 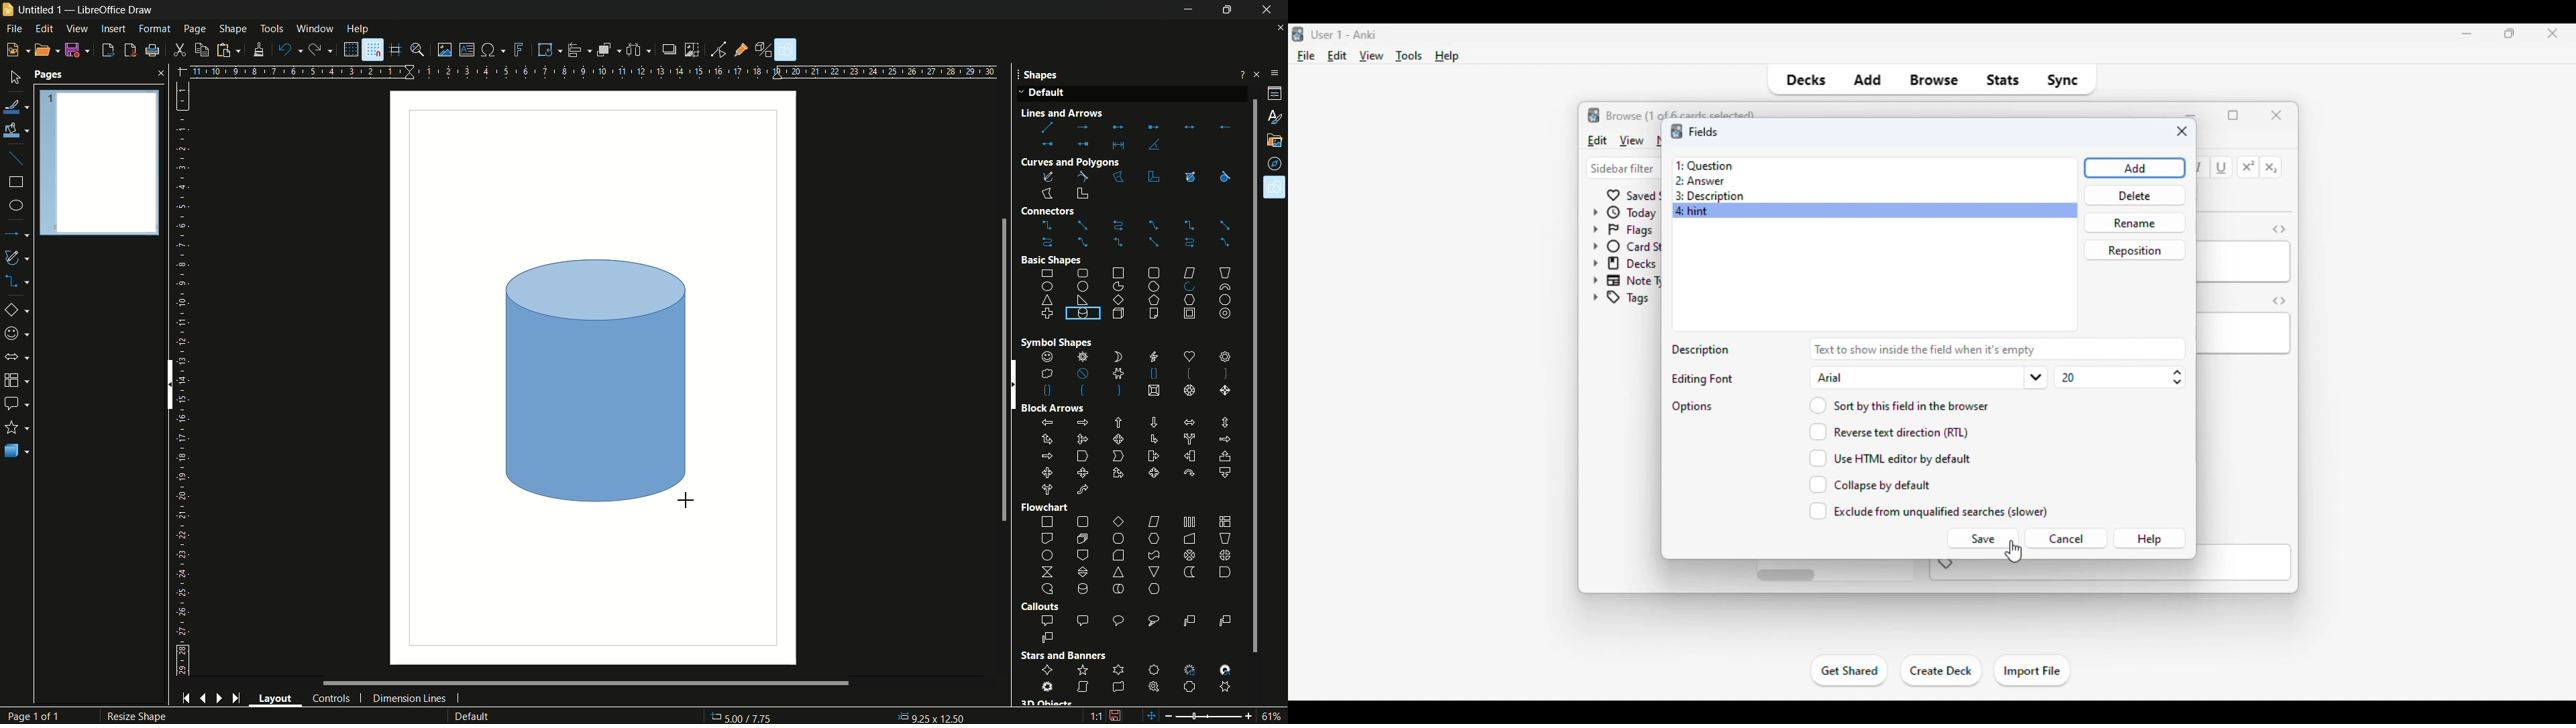 I want to click on controls, so click(x=331, y=699).